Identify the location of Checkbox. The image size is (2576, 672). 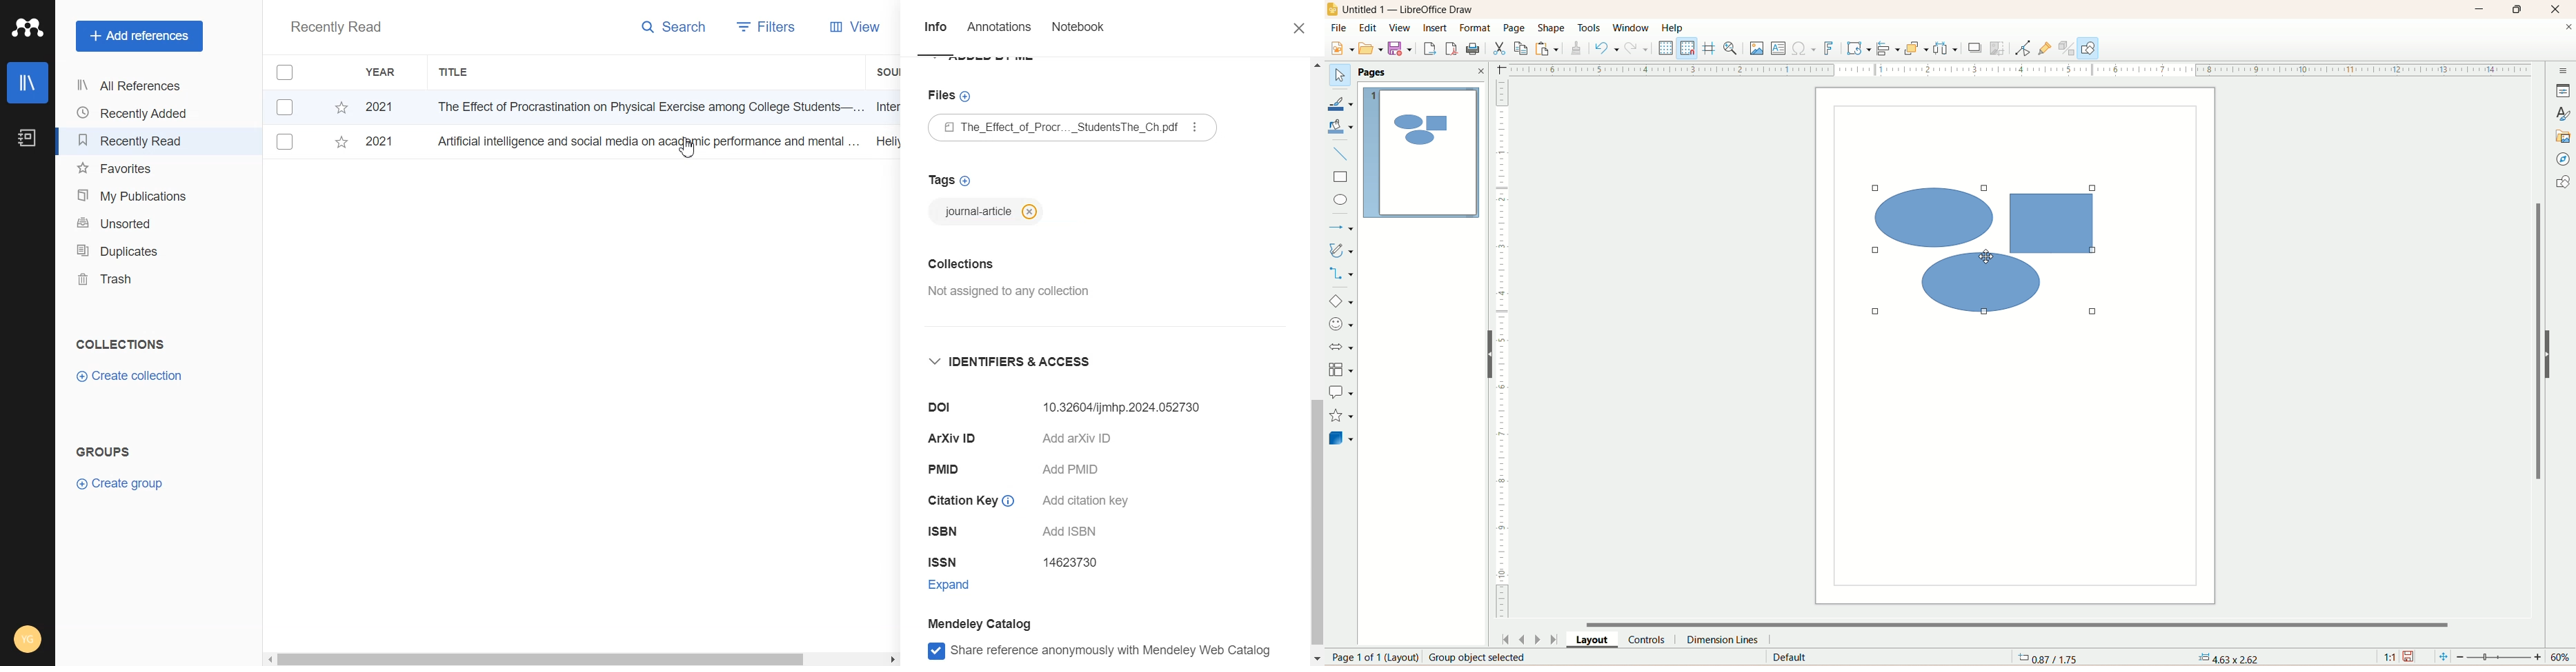
(291, 69).